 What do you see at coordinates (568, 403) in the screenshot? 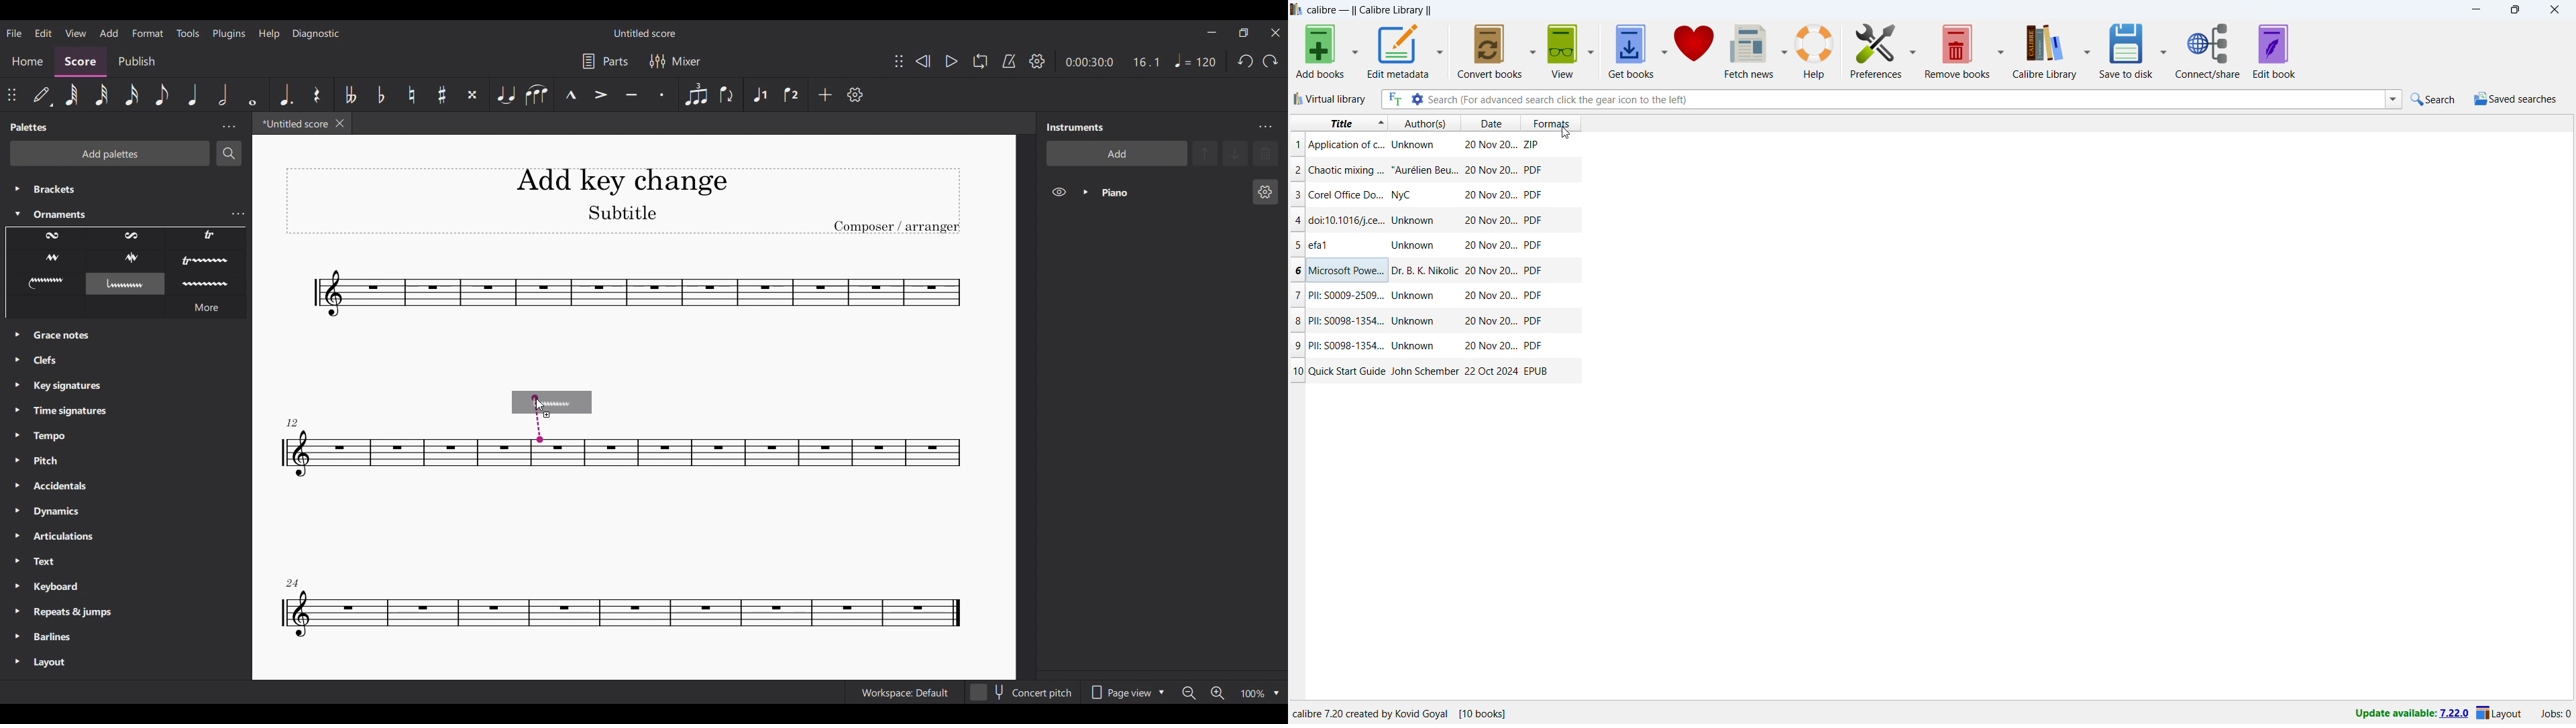
I see `Selected ornament preview` at bounding box center [568, 403].